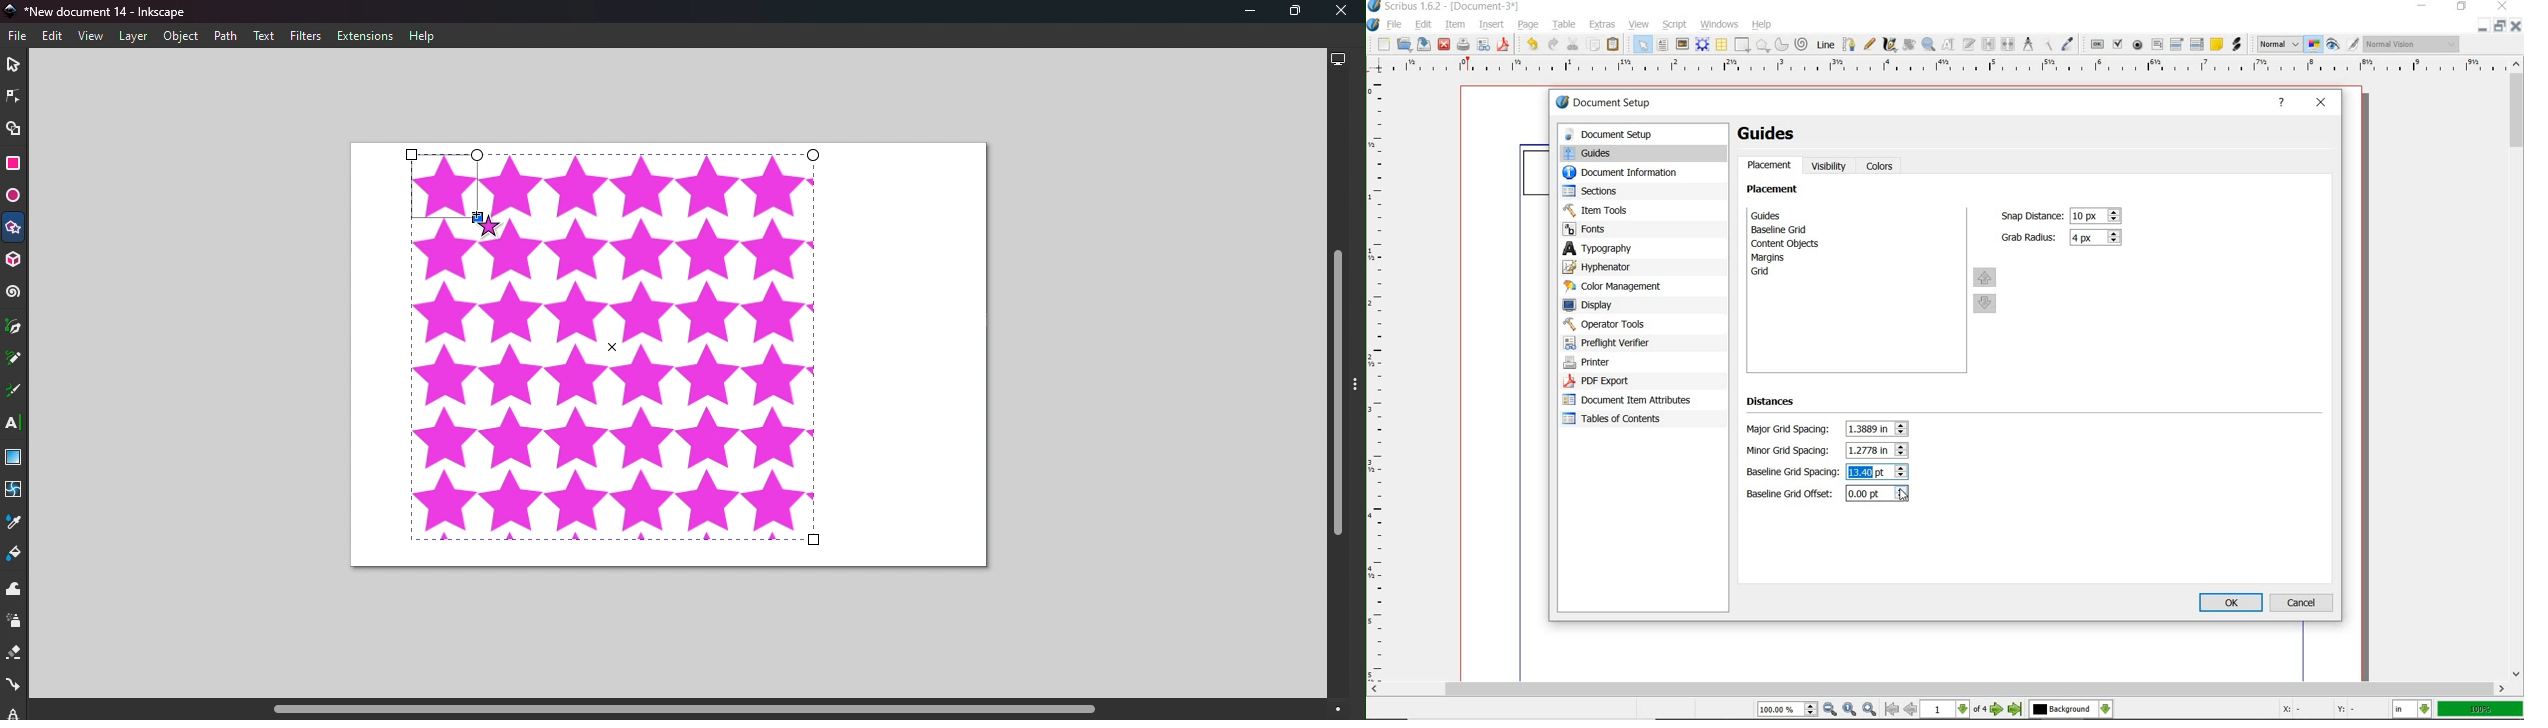  I want to click on Baseline Grid Offset, so click(1876, 494).